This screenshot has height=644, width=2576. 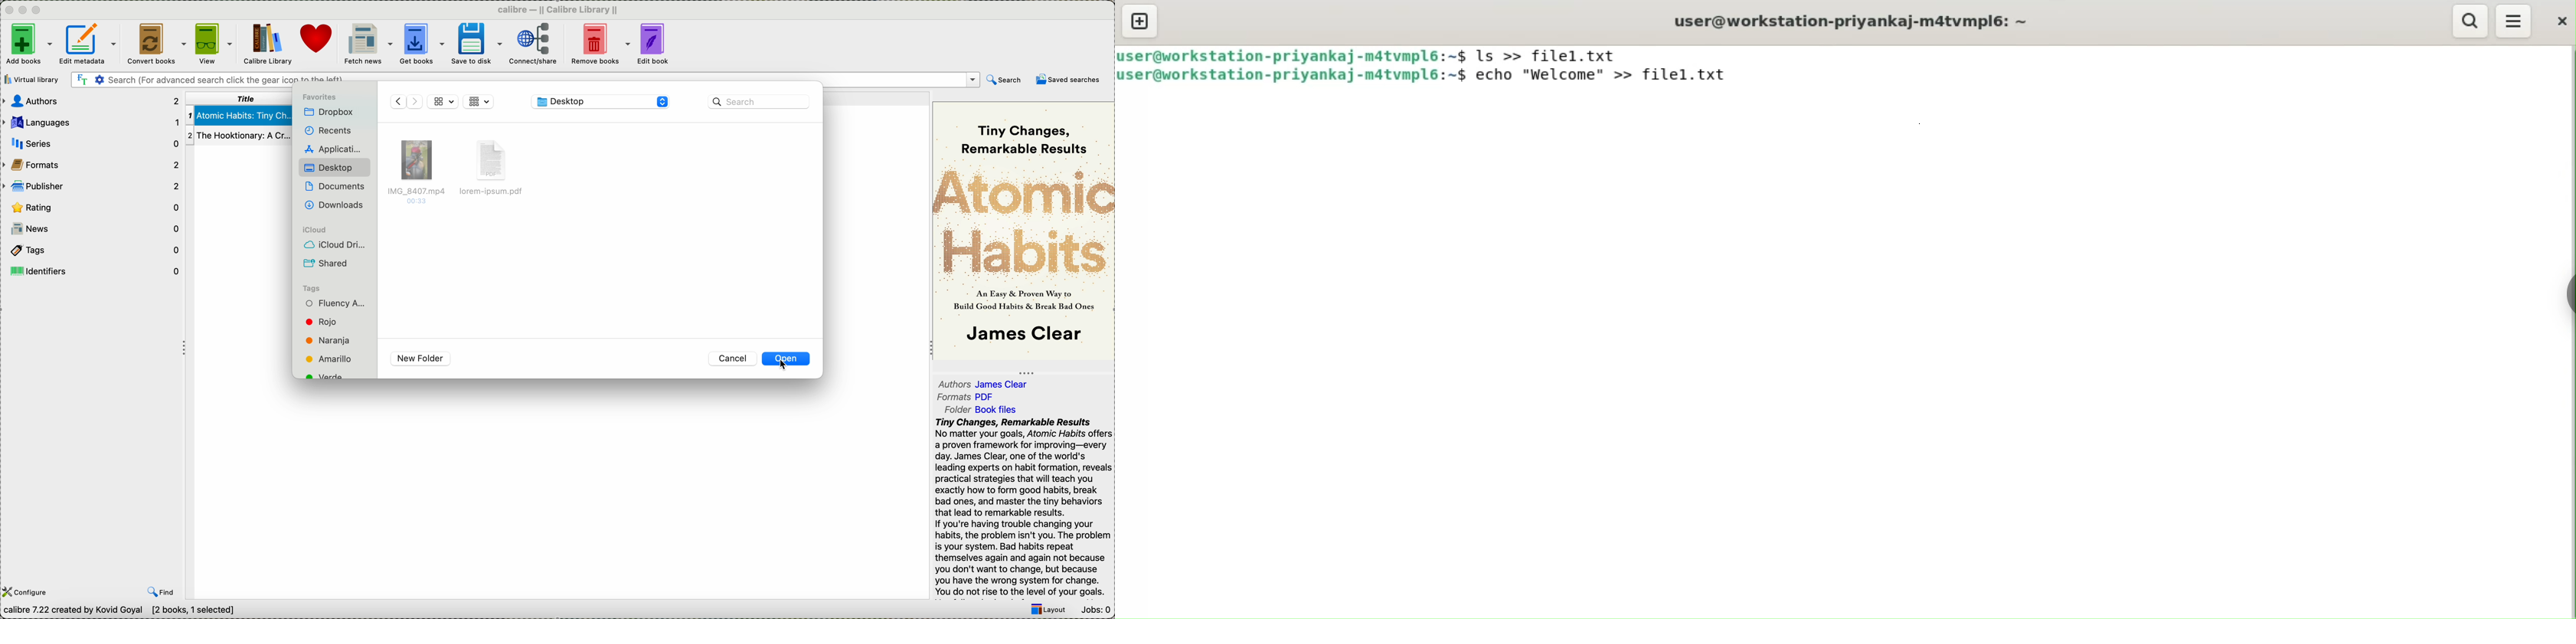 I want to click on documents, so click(x=338, y=189).